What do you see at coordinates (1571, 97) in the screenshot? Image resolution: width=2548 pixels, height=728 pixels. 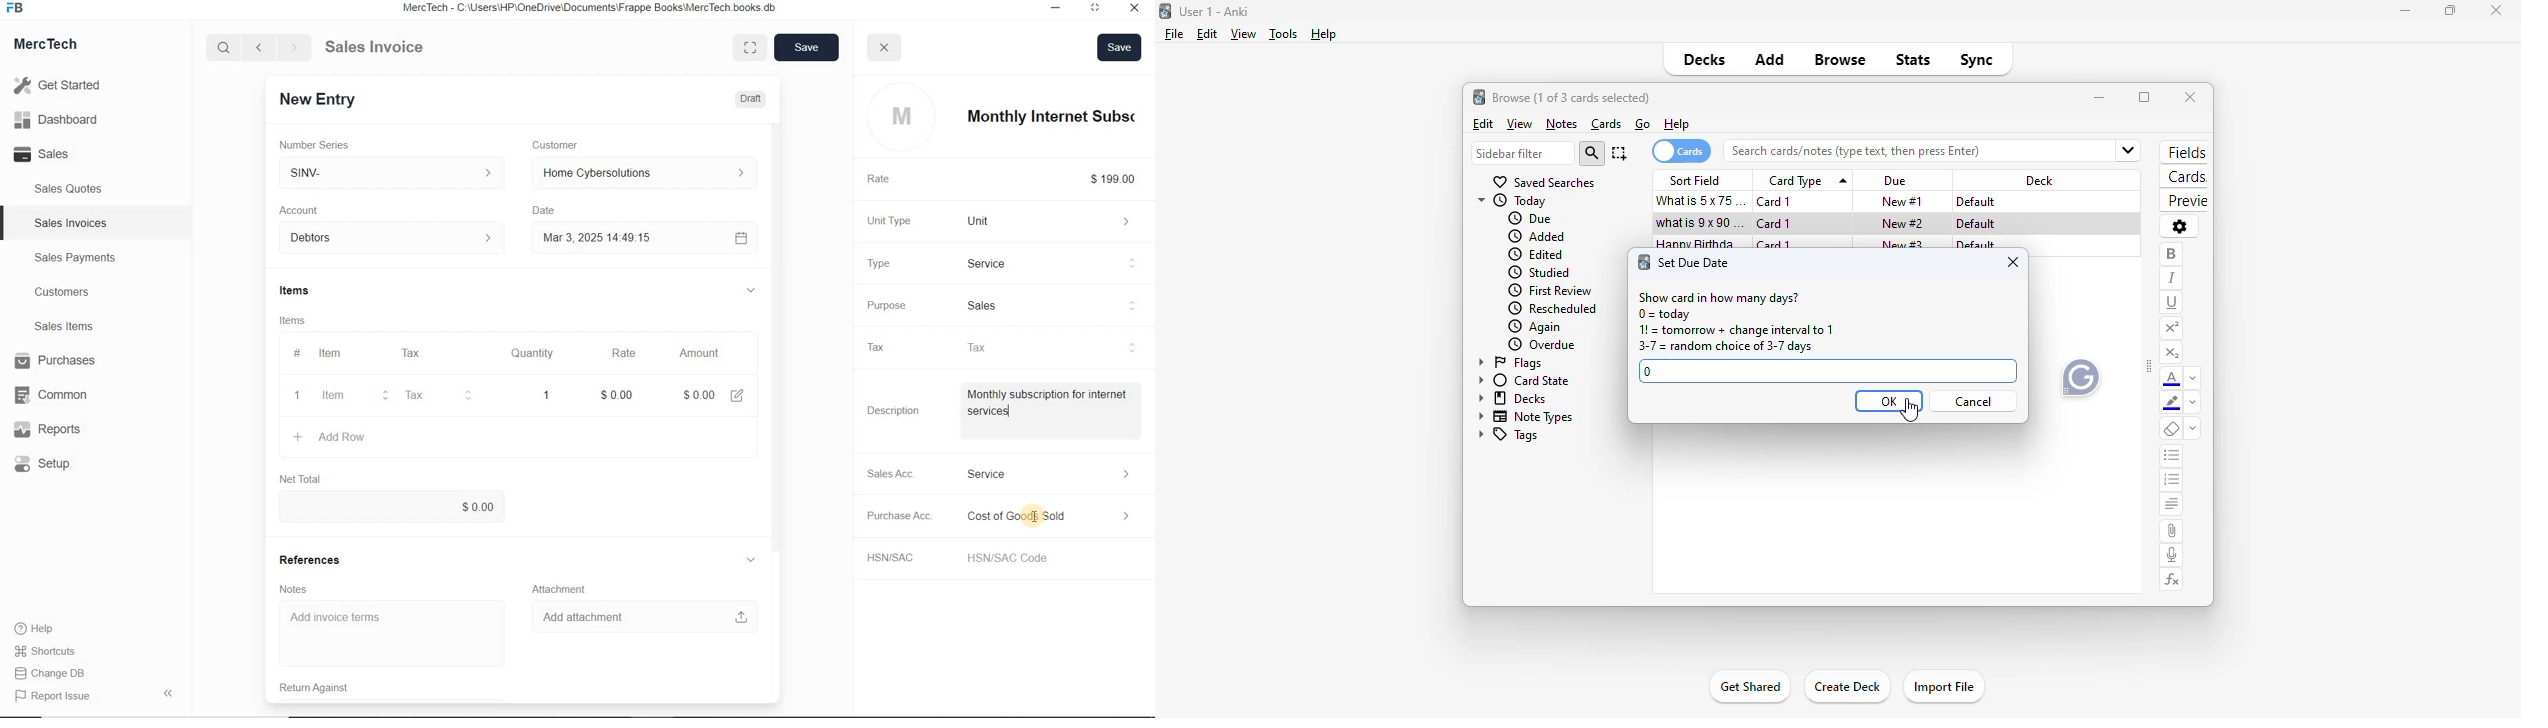 I see `browse (1 of 3 cards selected)` at bounding box center [1571, 97].